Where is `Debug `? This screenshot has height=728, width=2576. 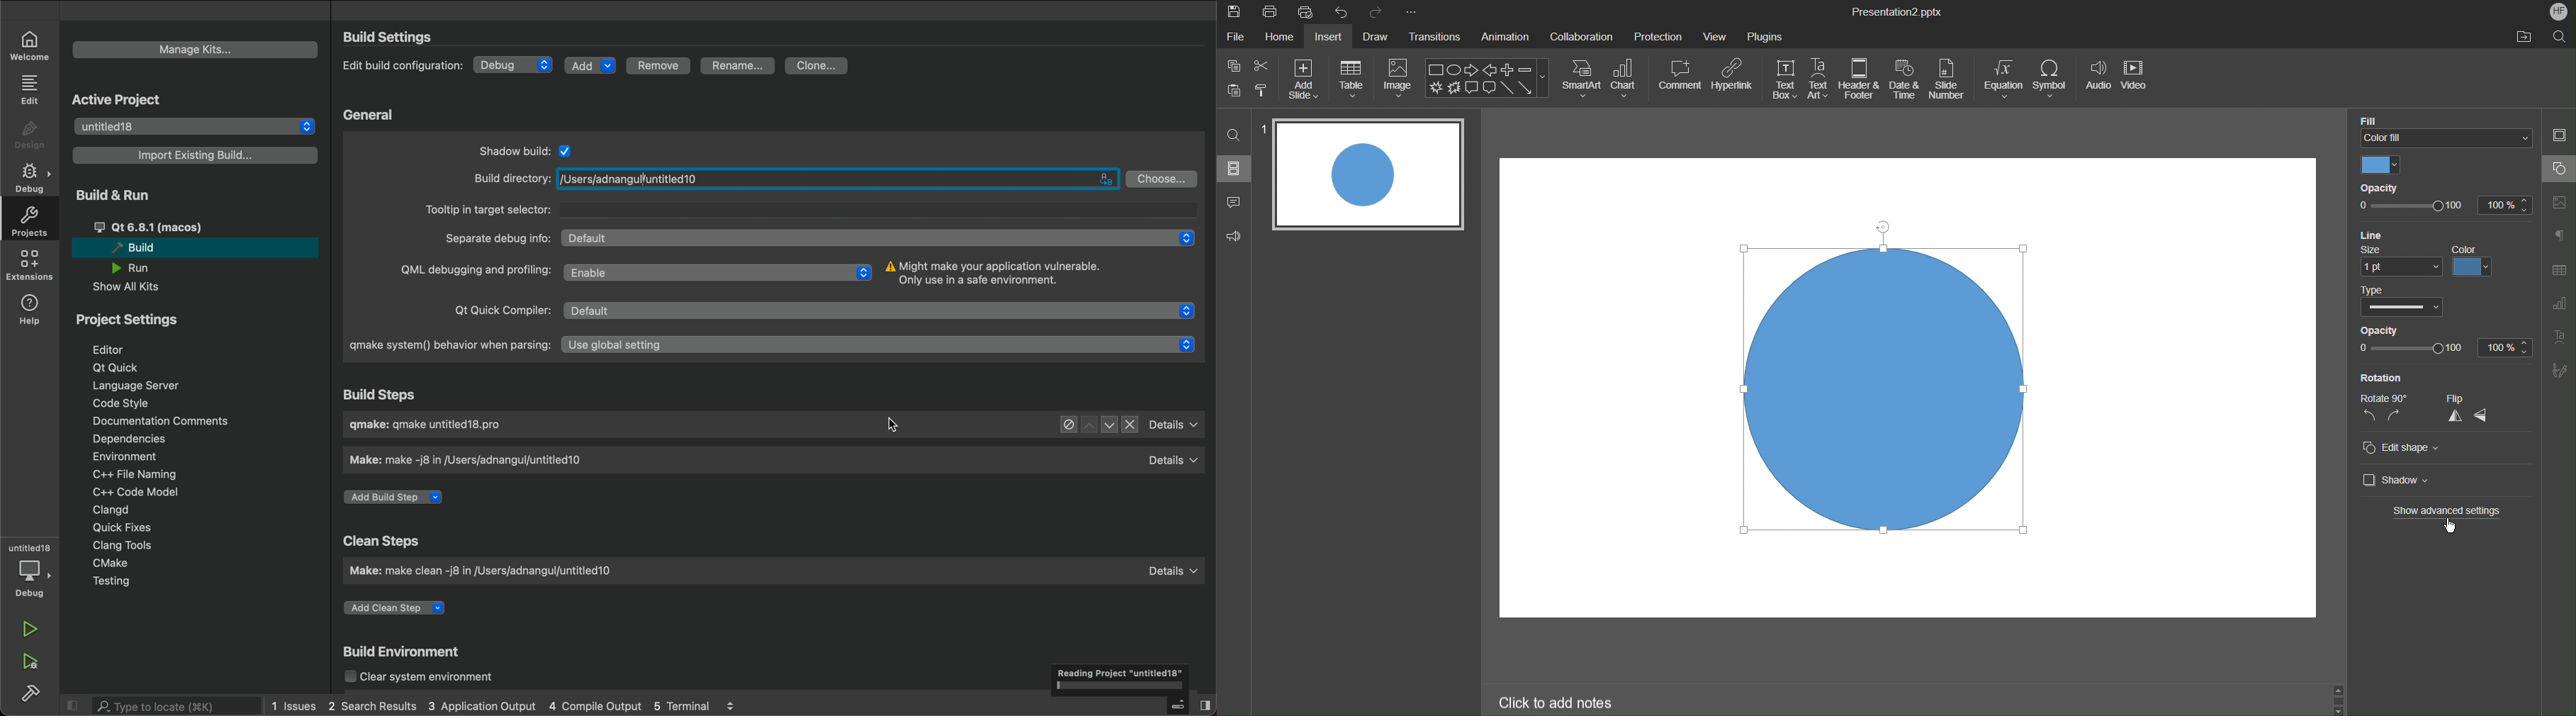 Debug  is located at coordinates (515, 65).